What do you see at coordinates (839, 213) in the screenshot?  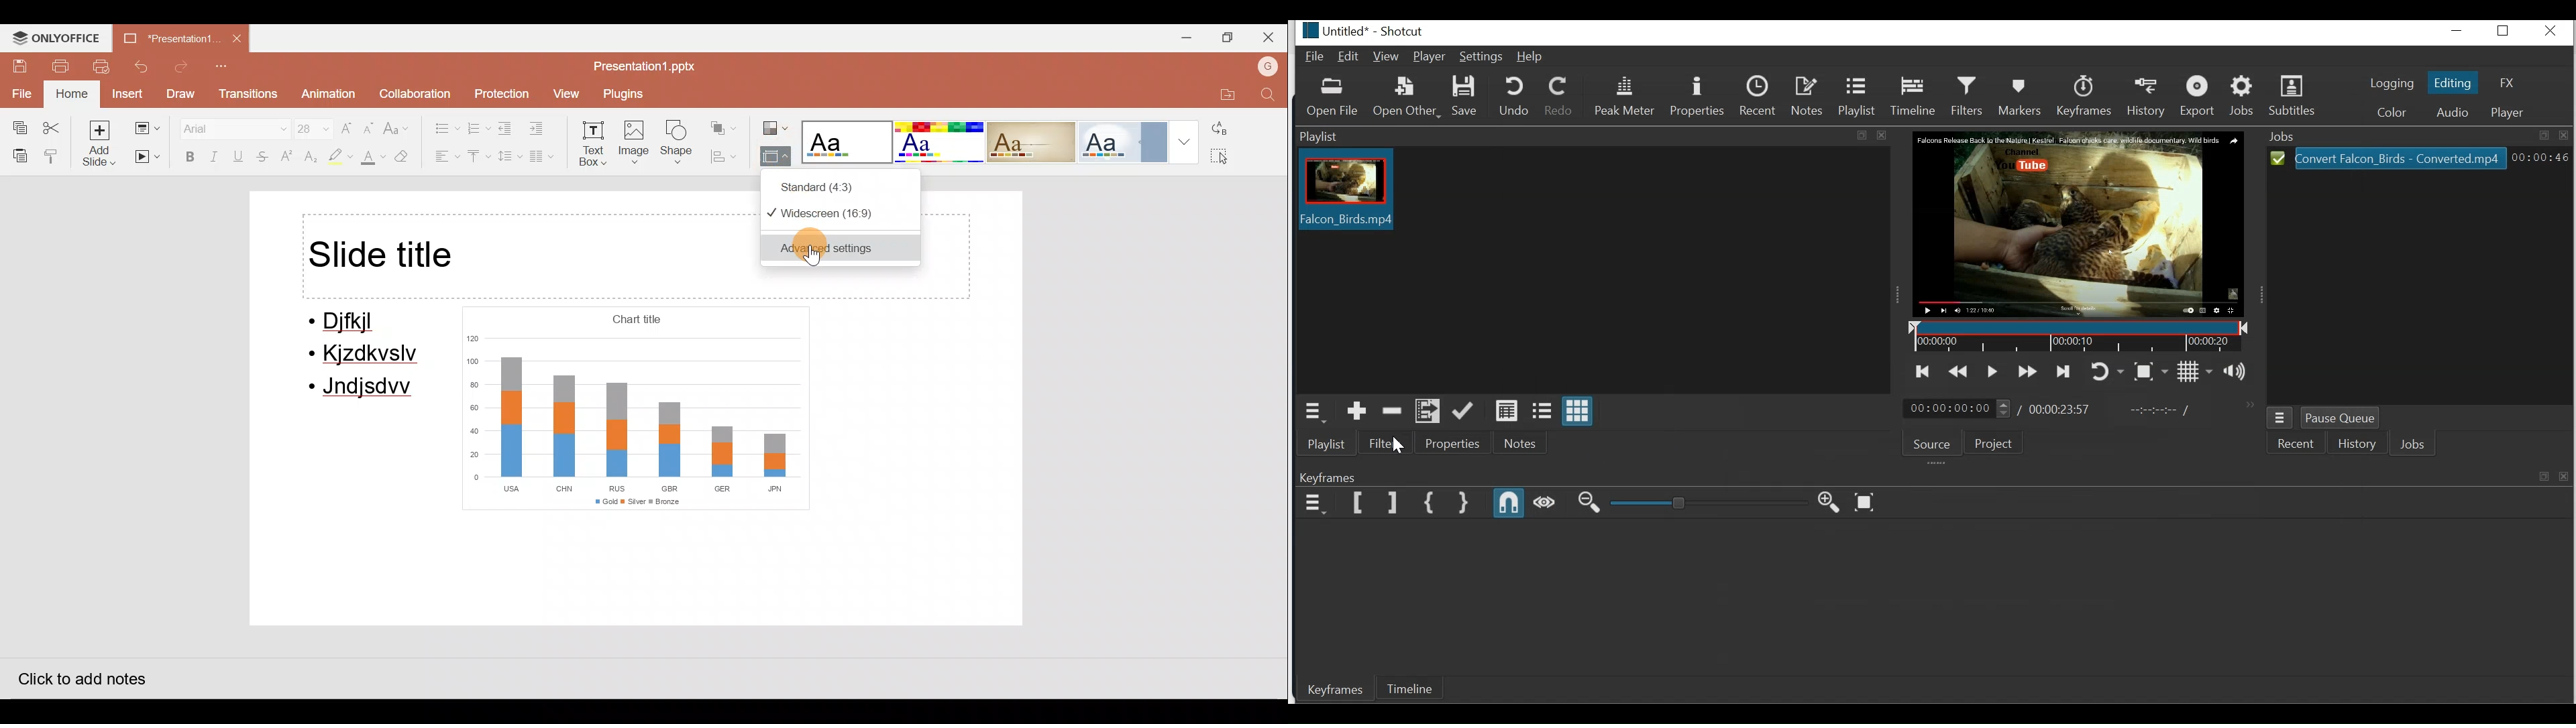 I see `Widescreen` at bounding box center [839, 213].